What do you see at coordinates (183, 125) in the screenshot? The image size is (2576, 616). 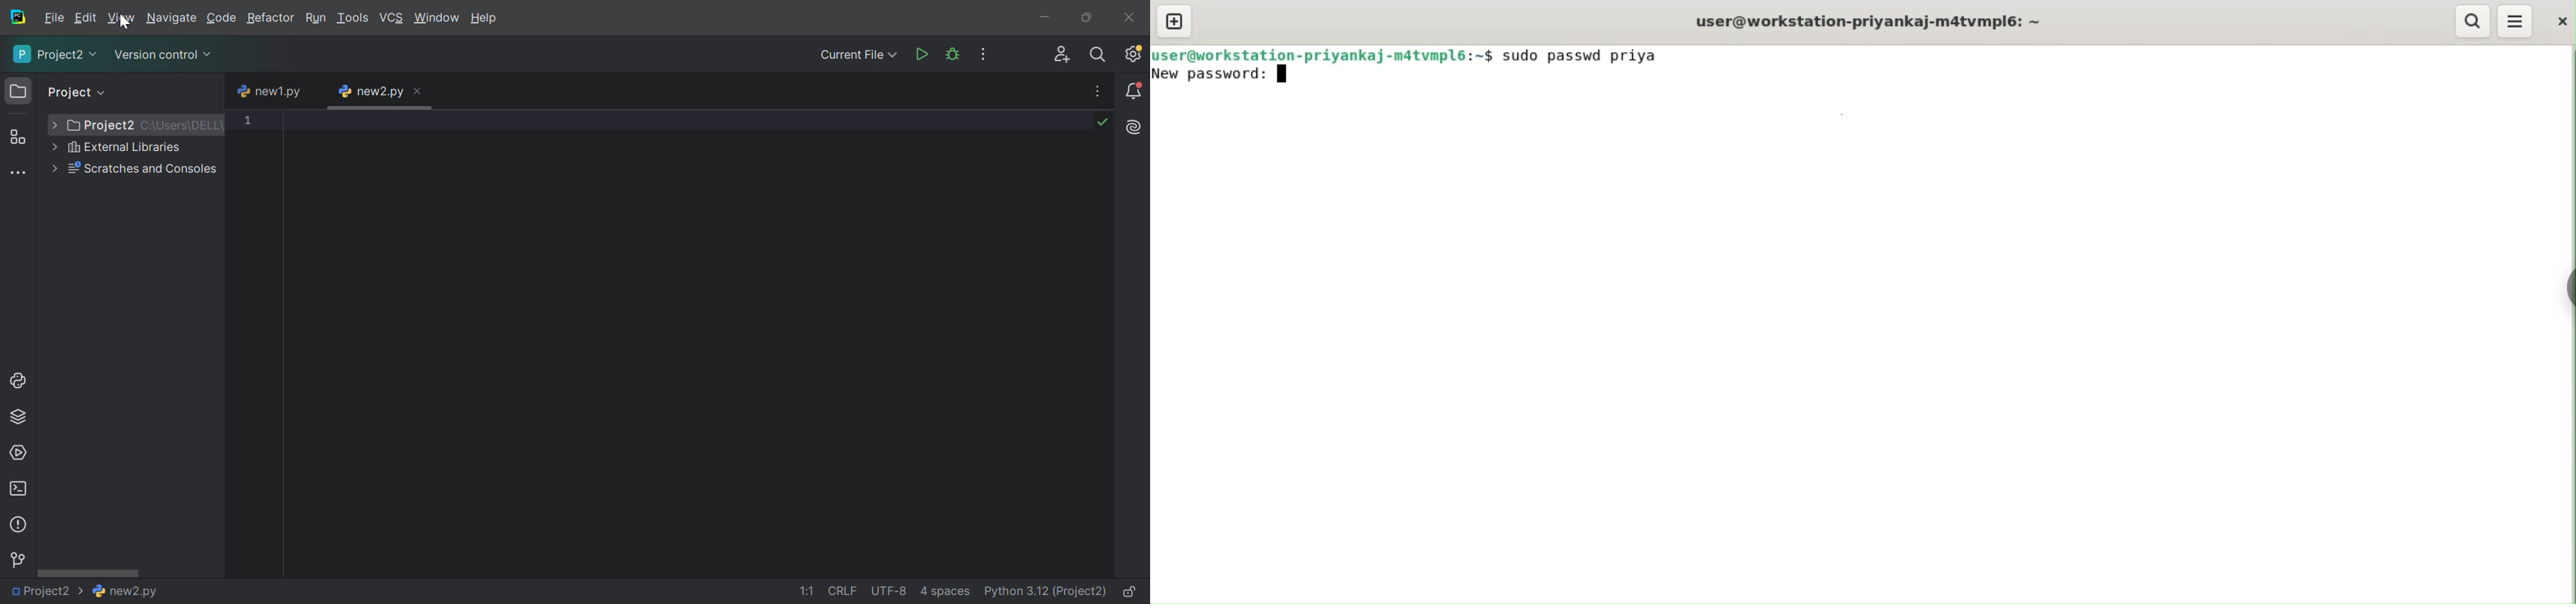 I see `C:\Users\DELL\` at bounding box center [183, 125].